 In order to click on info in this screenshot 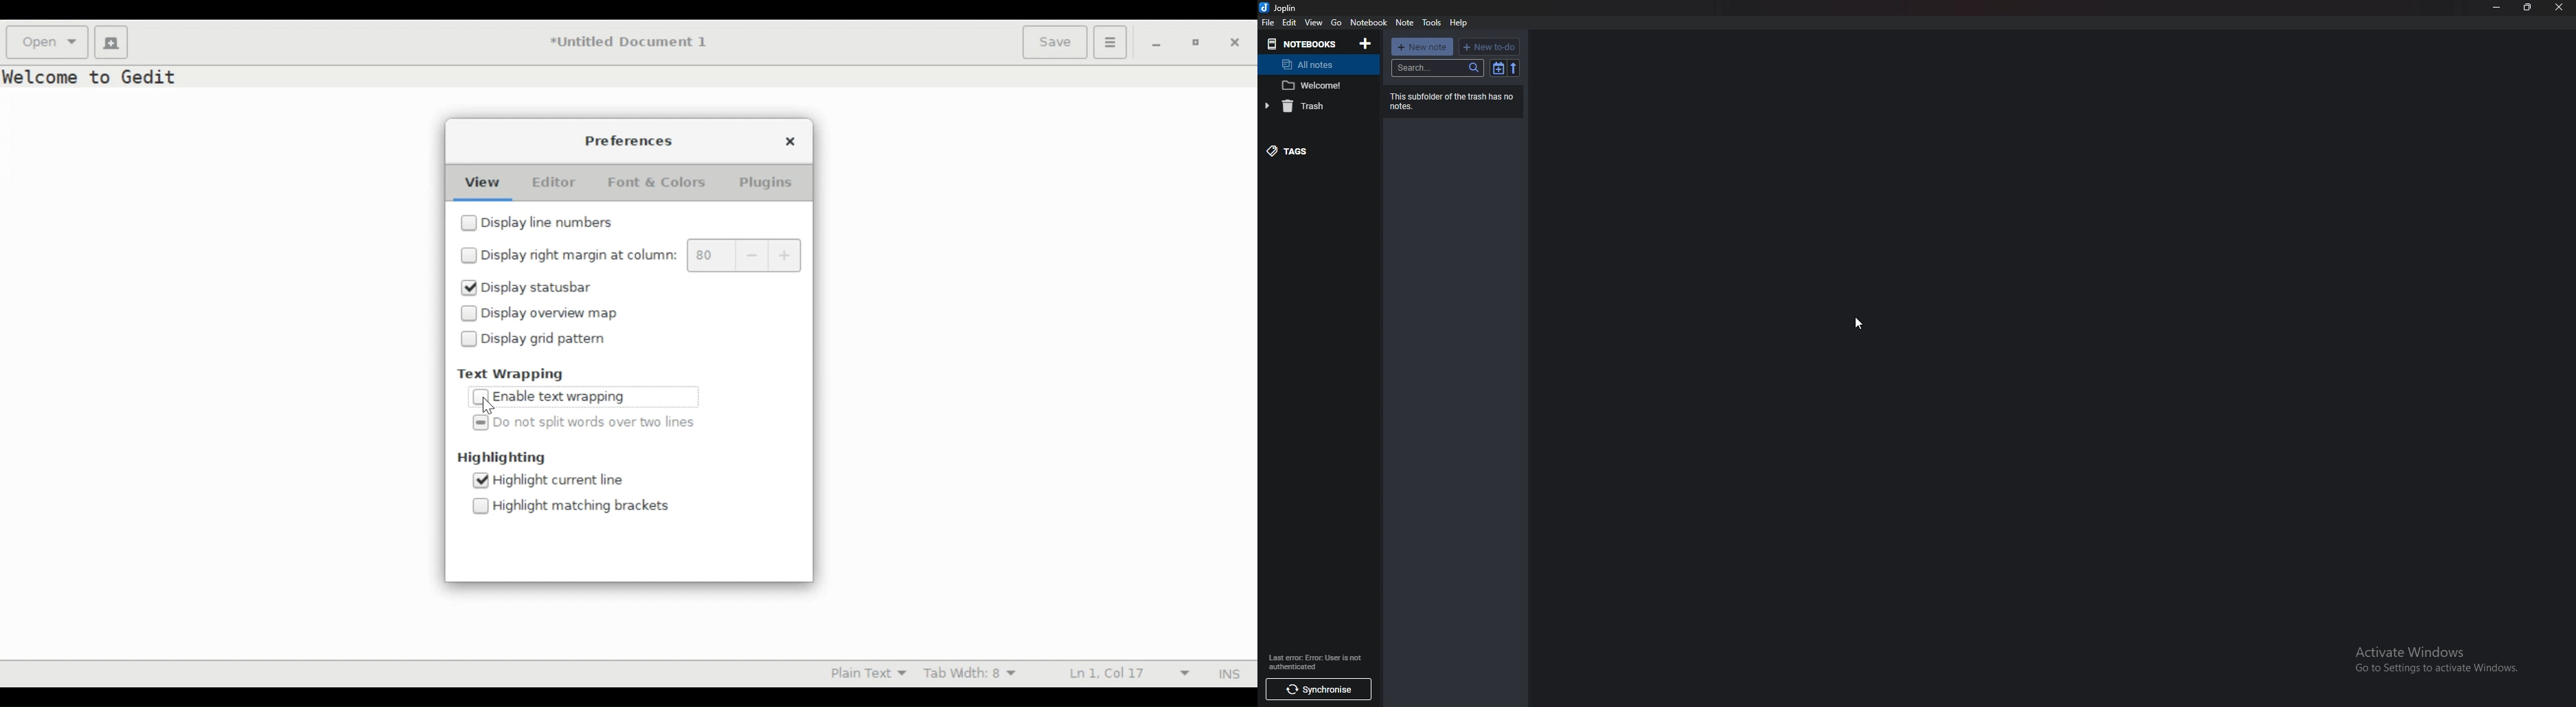, I will do `click(1317, 660)`.